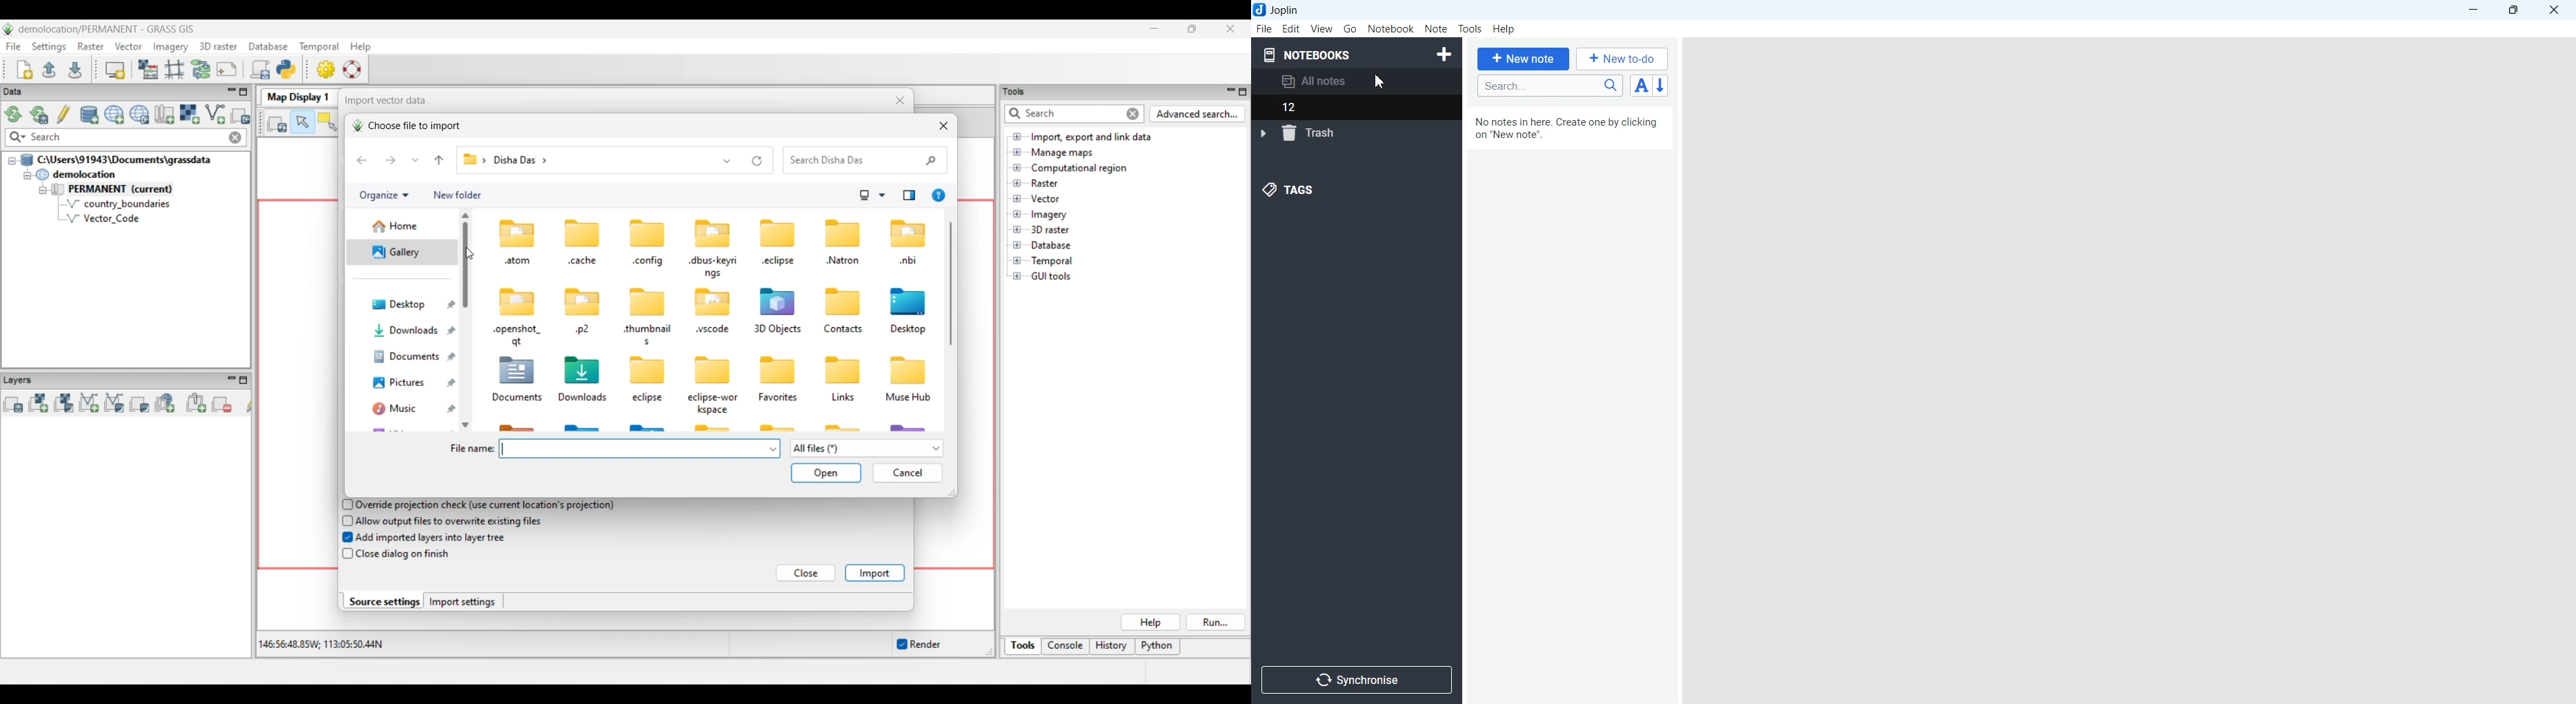 Image resolution: width=2576 pixels, height=728 pixels. I want to click on Reverse sort order, so click(1662, 86).